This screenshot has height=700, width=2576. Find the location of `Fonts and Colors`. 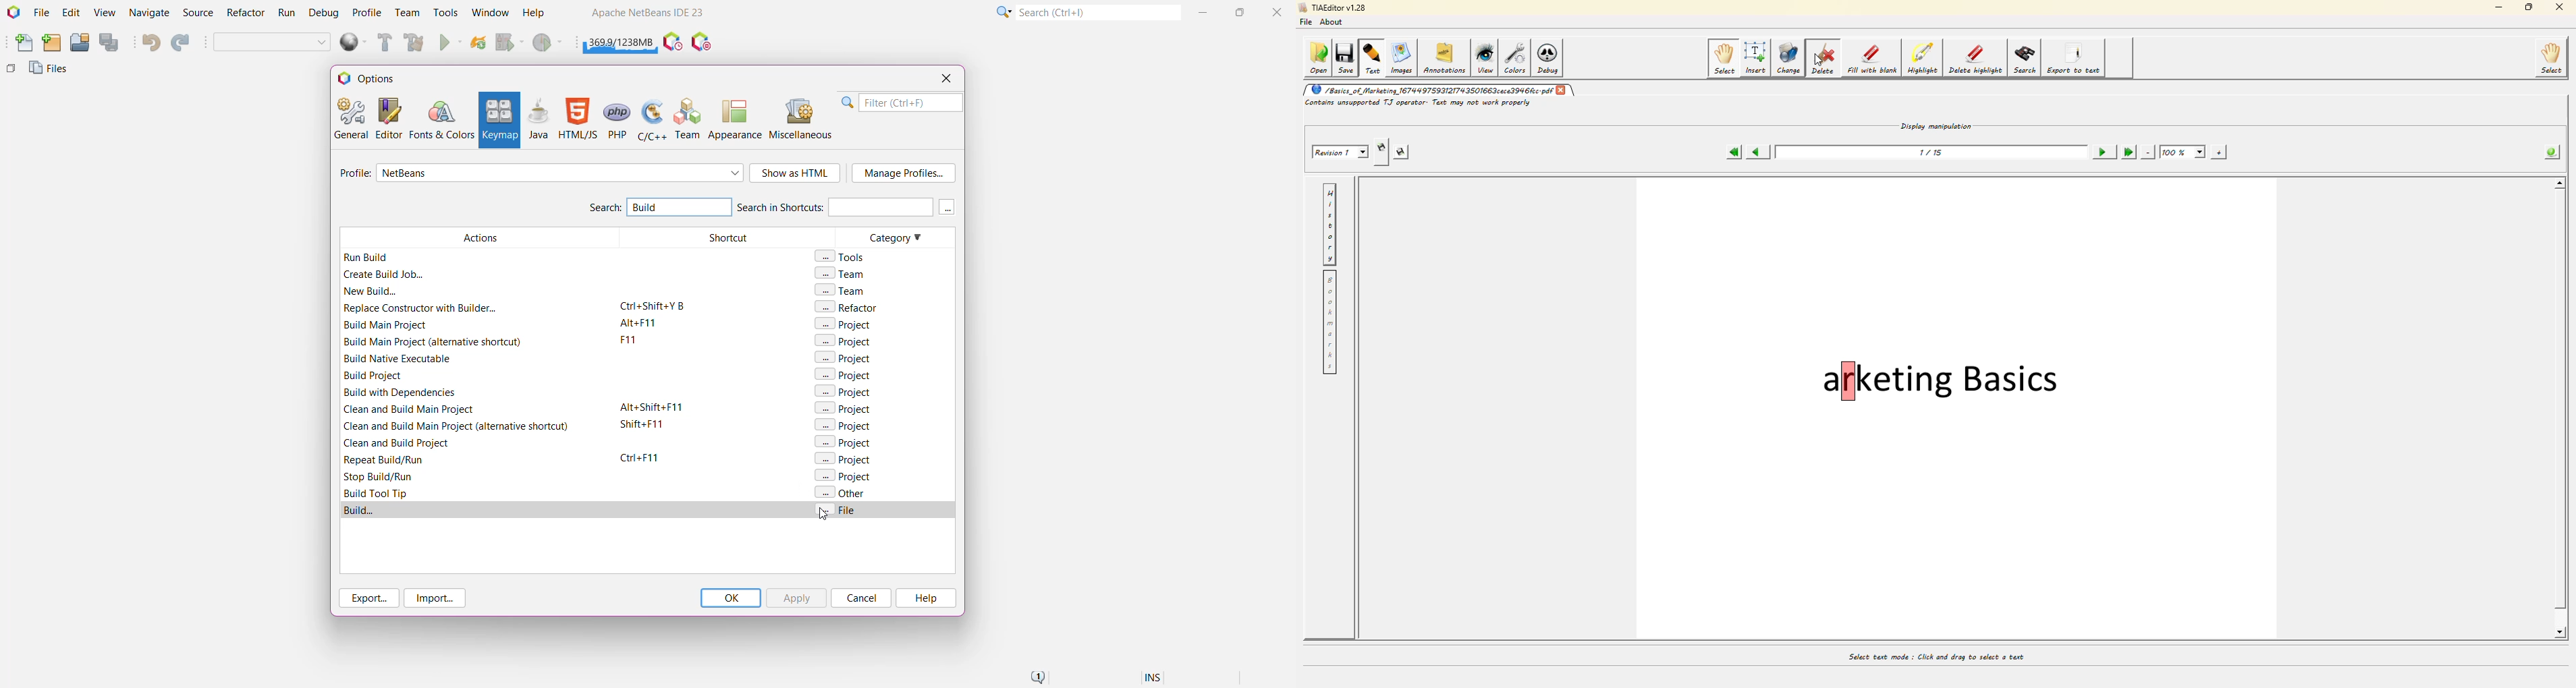

Fonts and Colors is located at coordinates (441, 119).